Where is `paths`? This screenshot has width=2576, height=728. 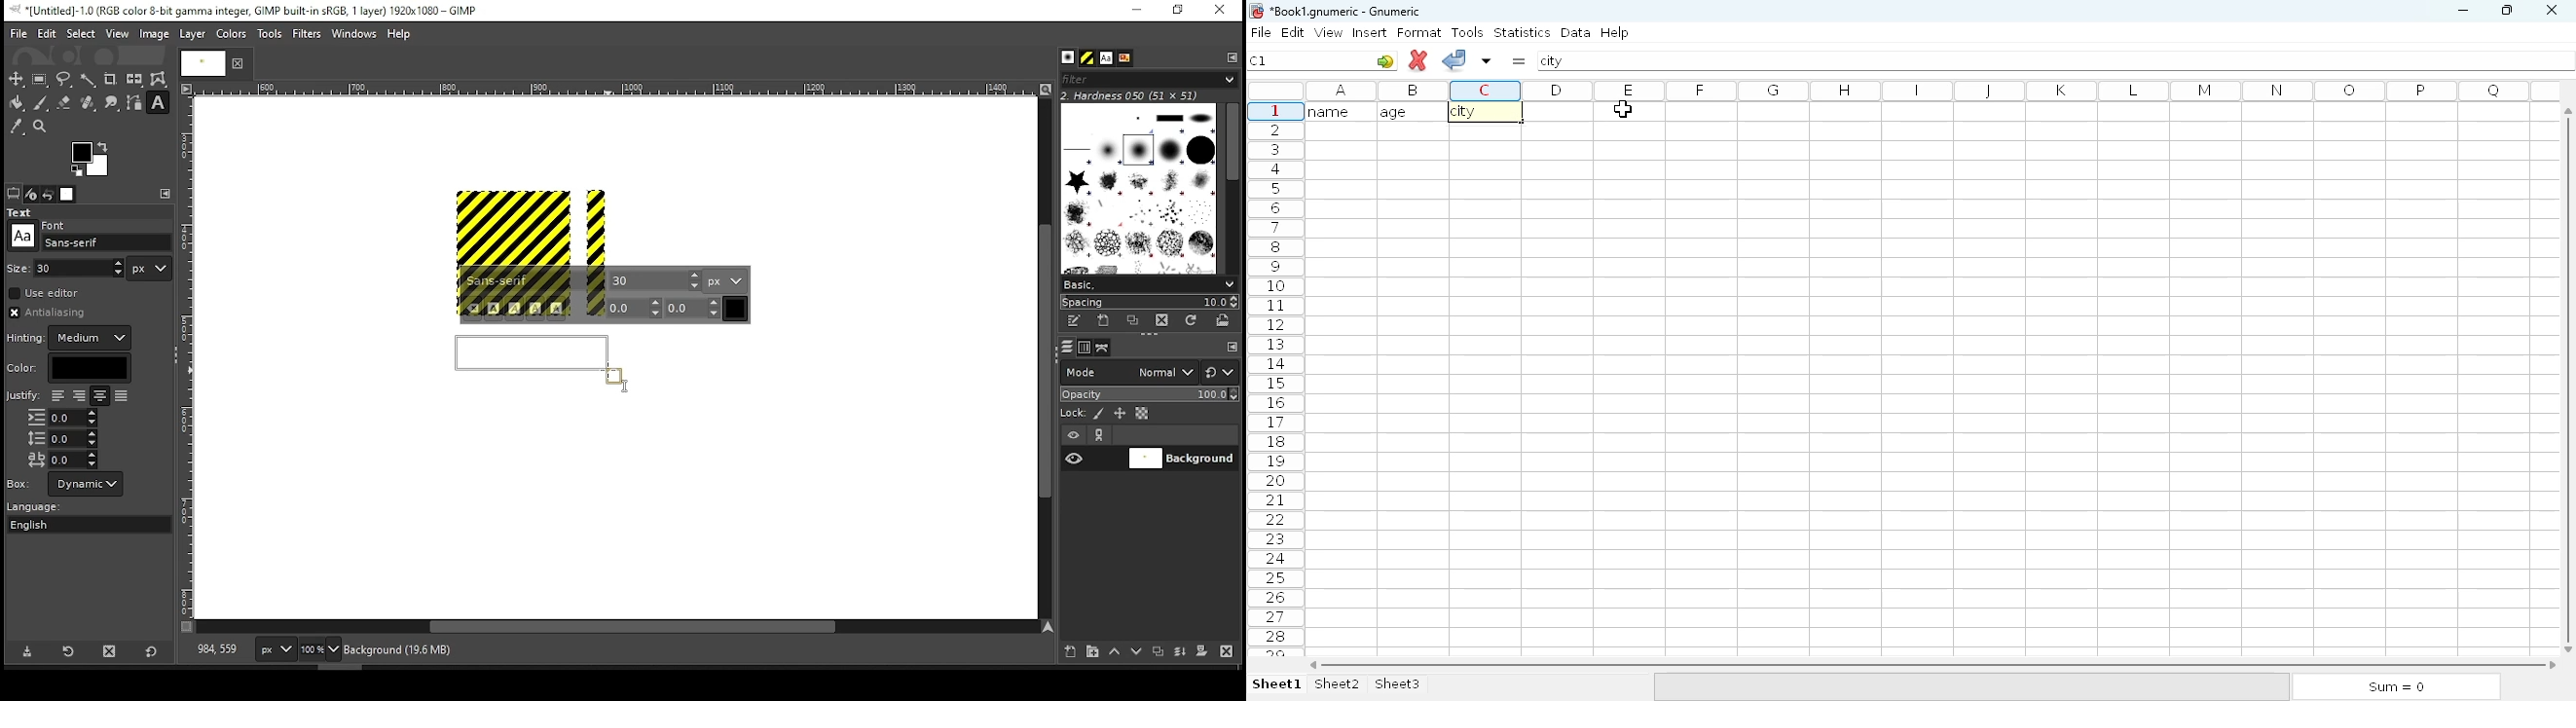
paths is located at coordinates (1105, 347).